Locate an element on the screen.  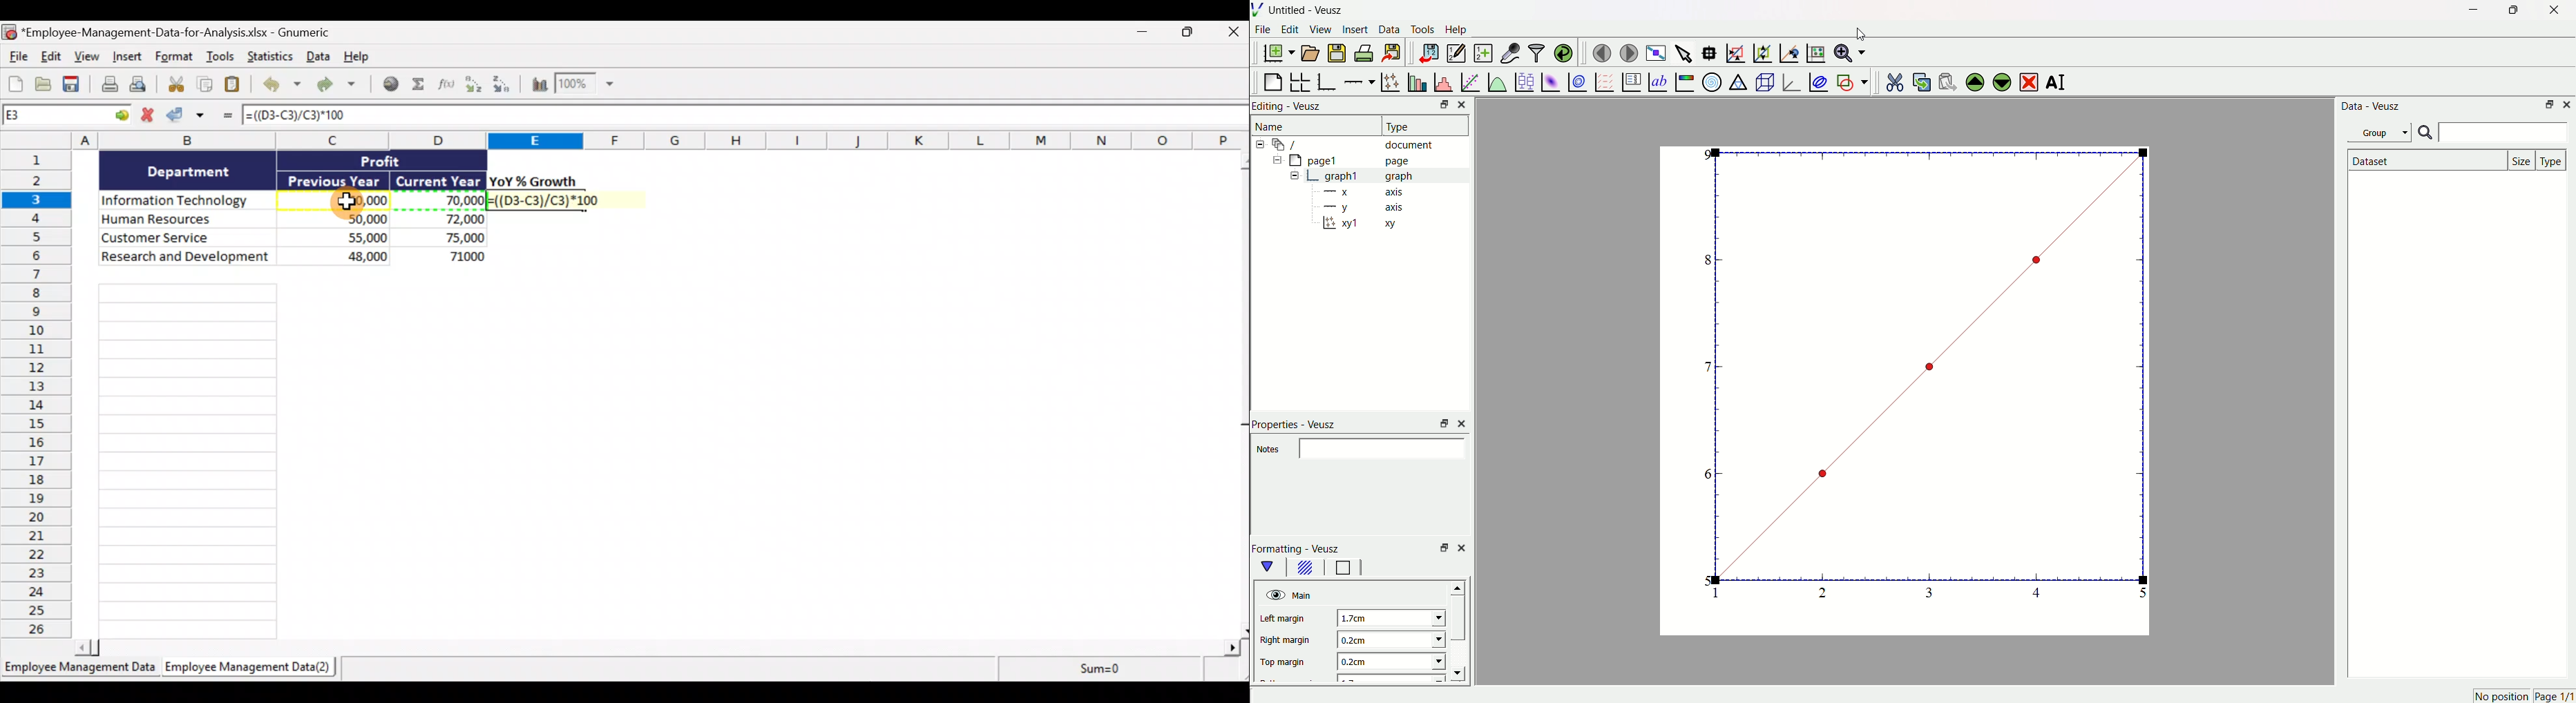
polar graphs is located at coordinates (1712, 80).